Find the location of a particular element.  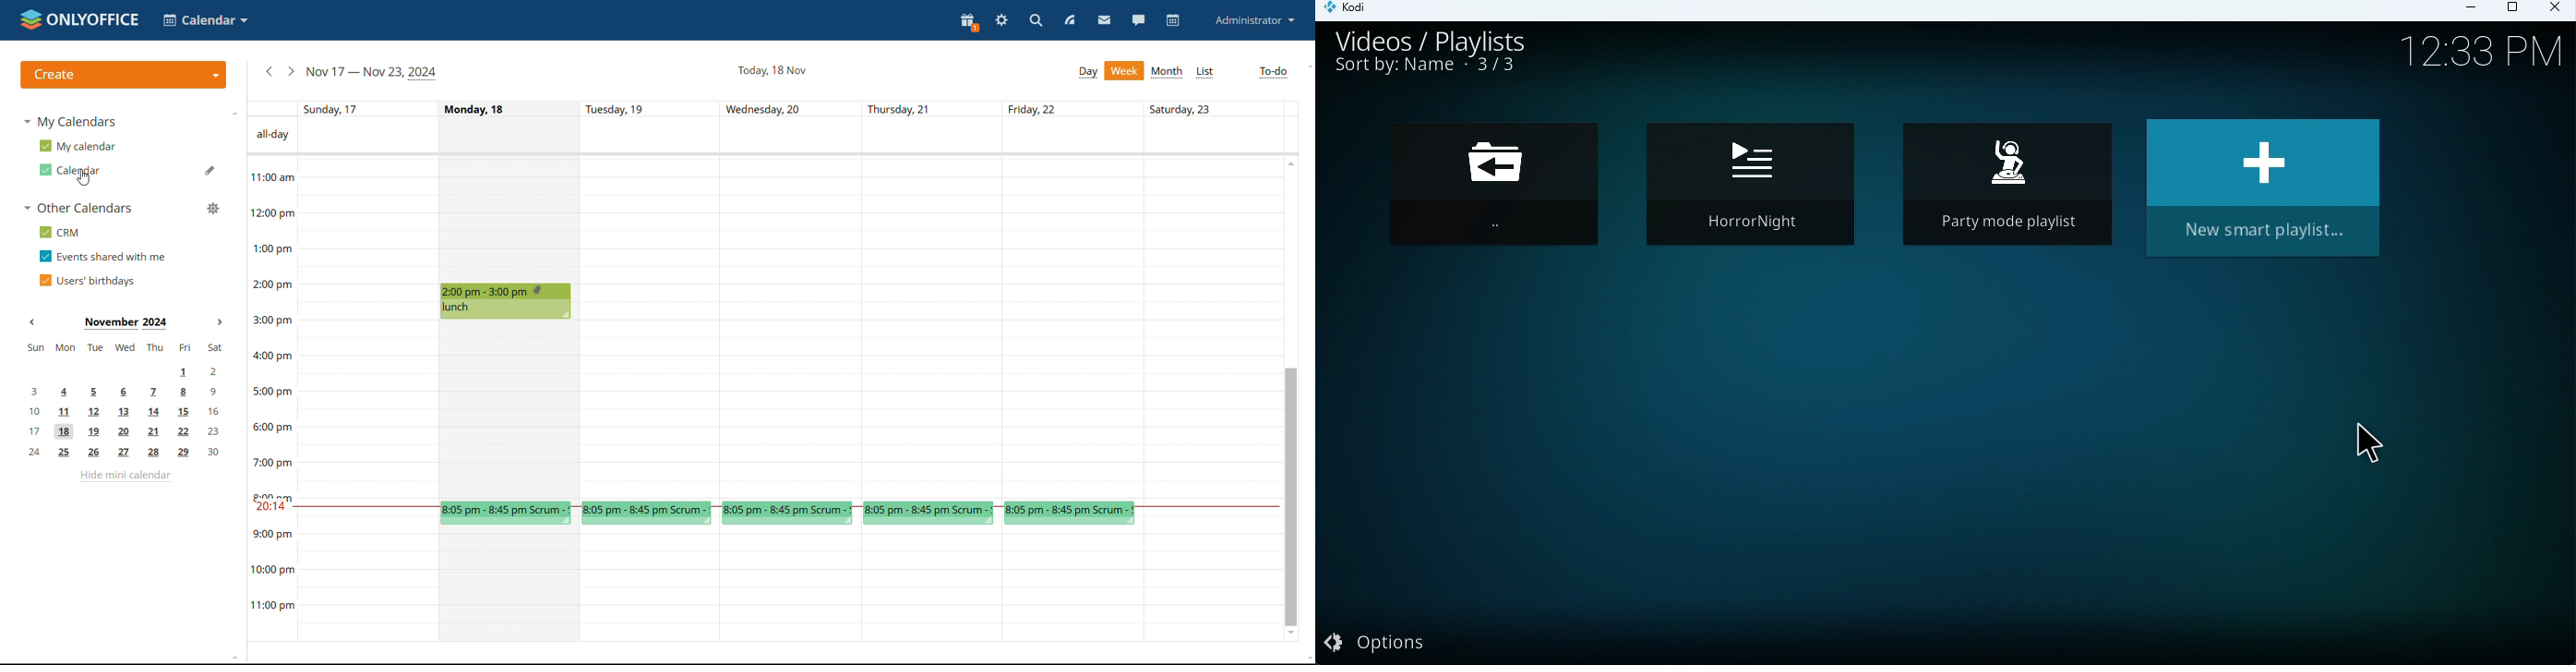

profile is located at coordinates (1255, 19).